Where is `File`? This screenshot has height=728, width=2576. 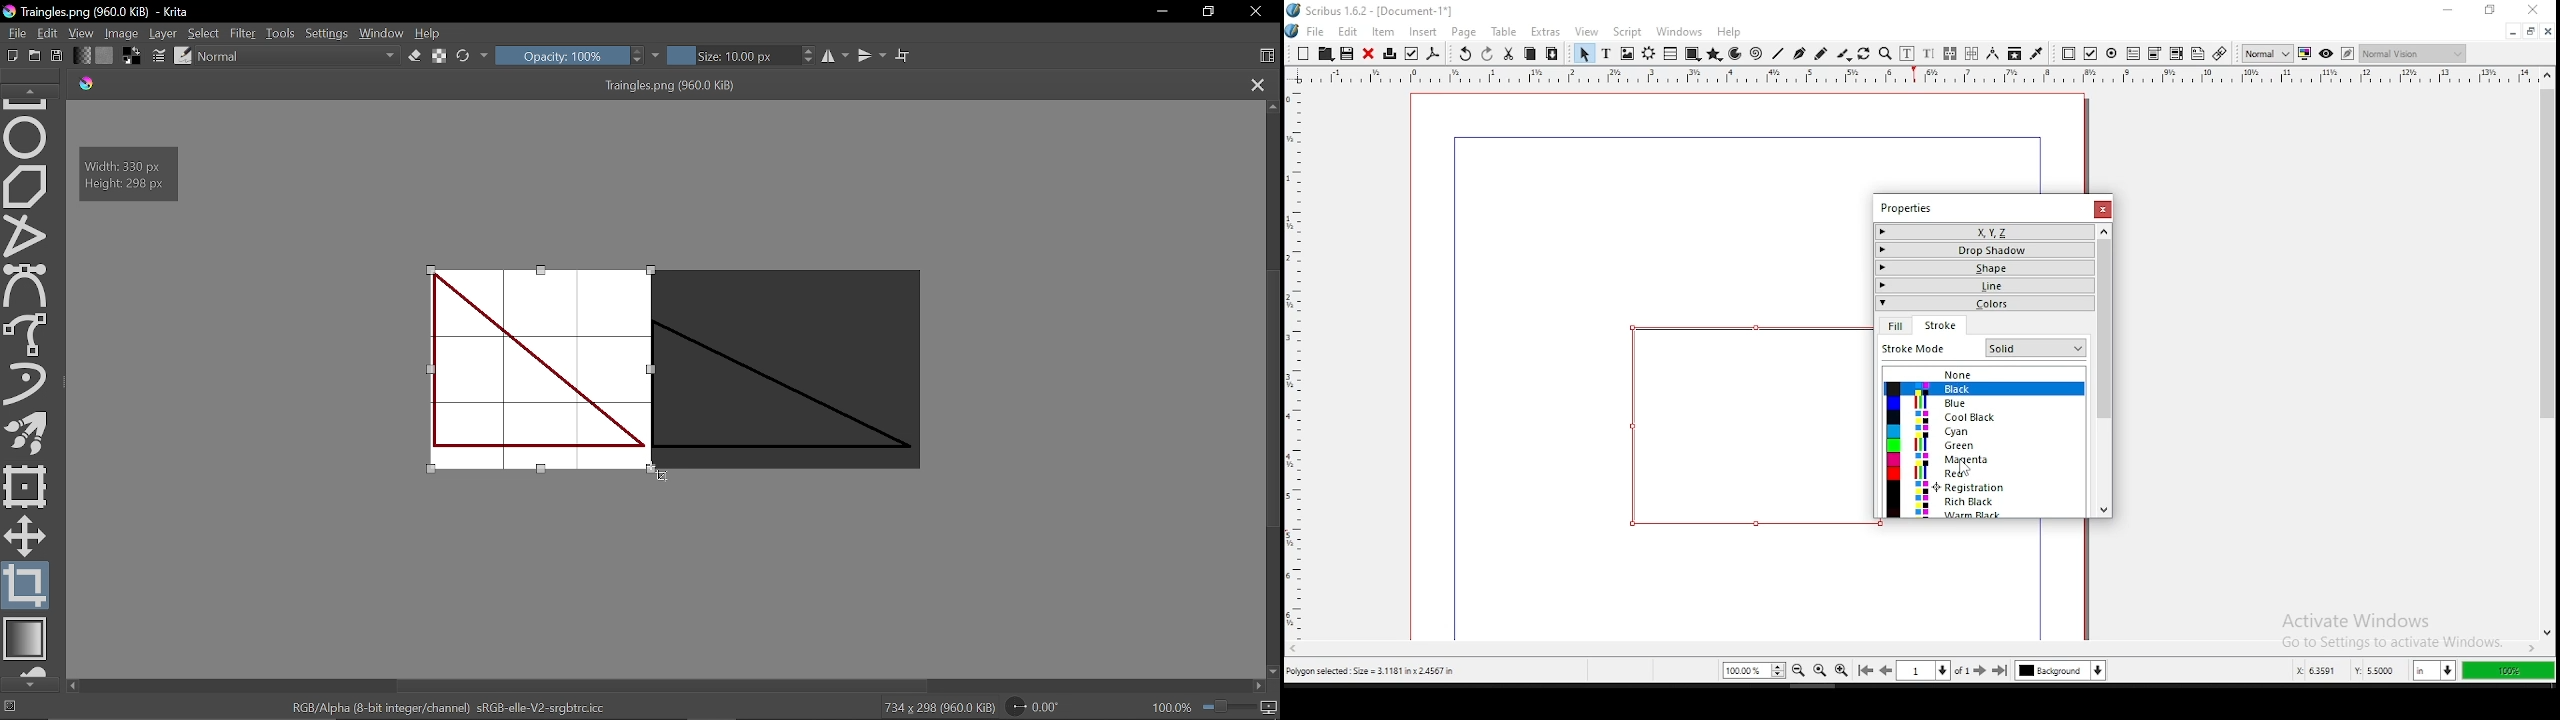 File is located at coordinates (14, 32).